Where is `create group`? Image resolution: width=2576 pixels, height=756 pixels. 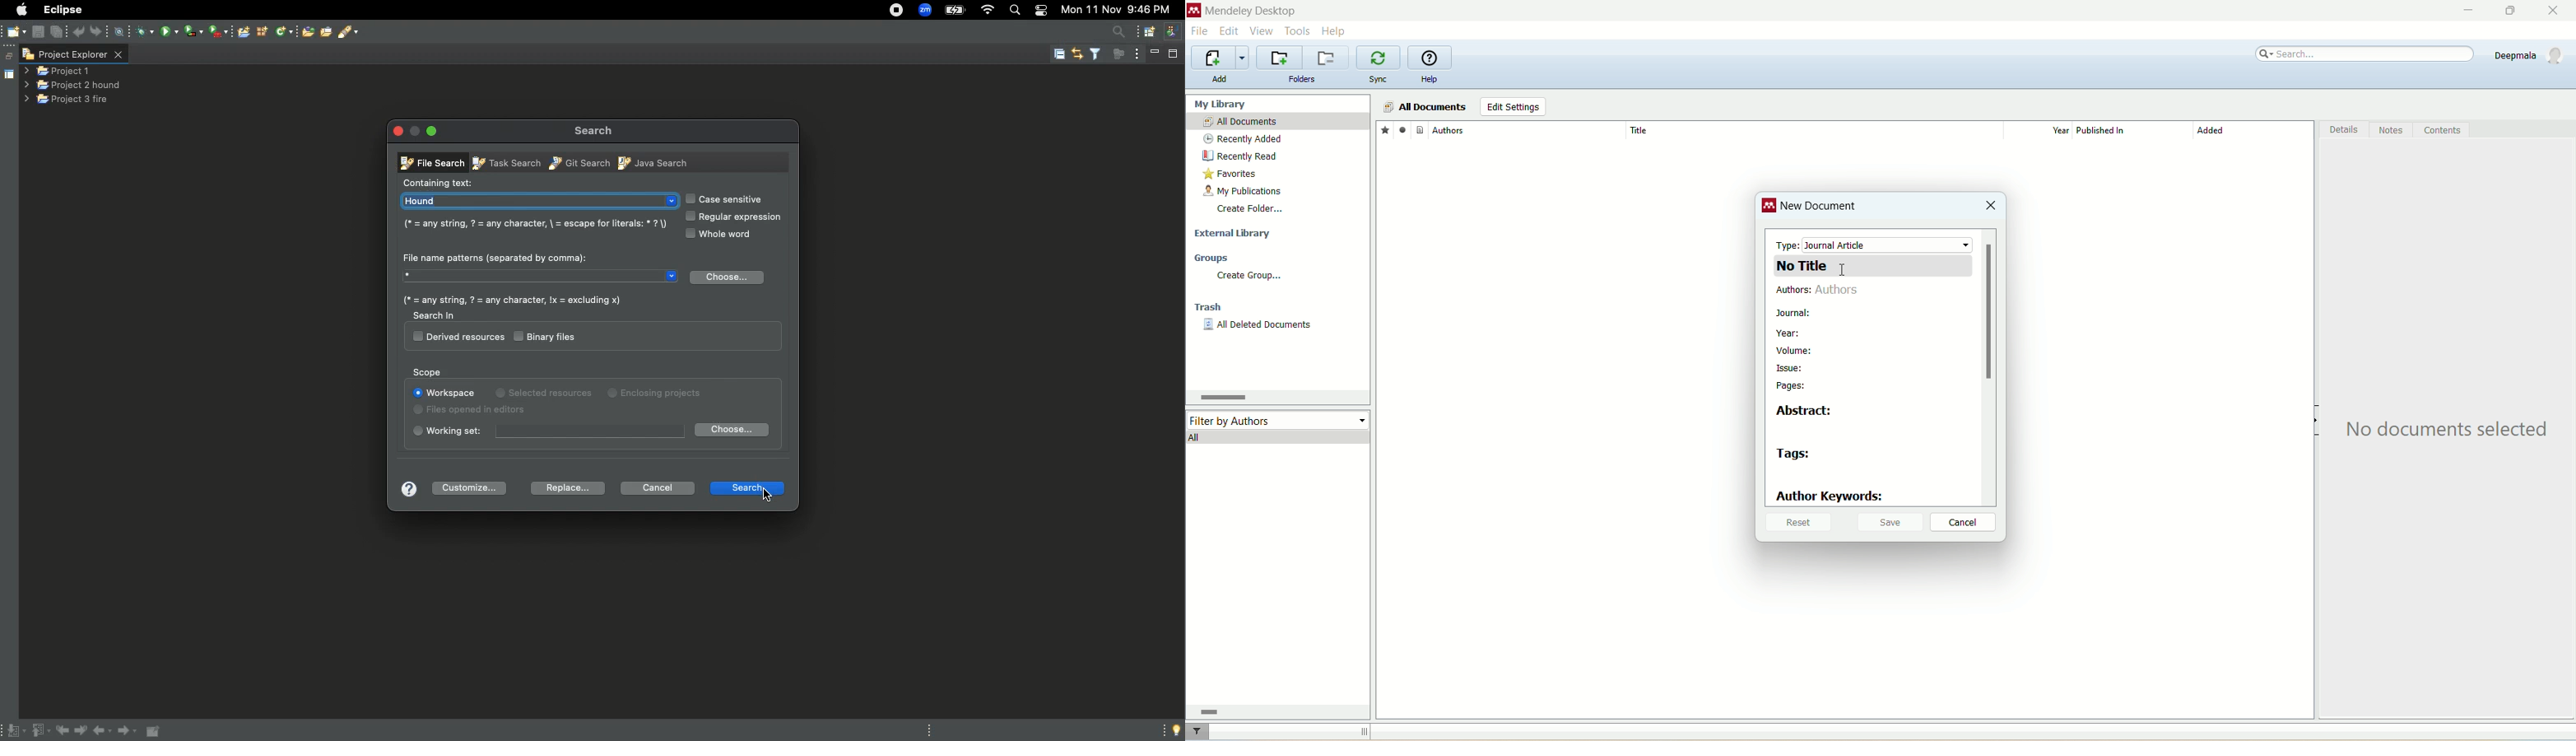
create group is located at coordinates (1248, 276).